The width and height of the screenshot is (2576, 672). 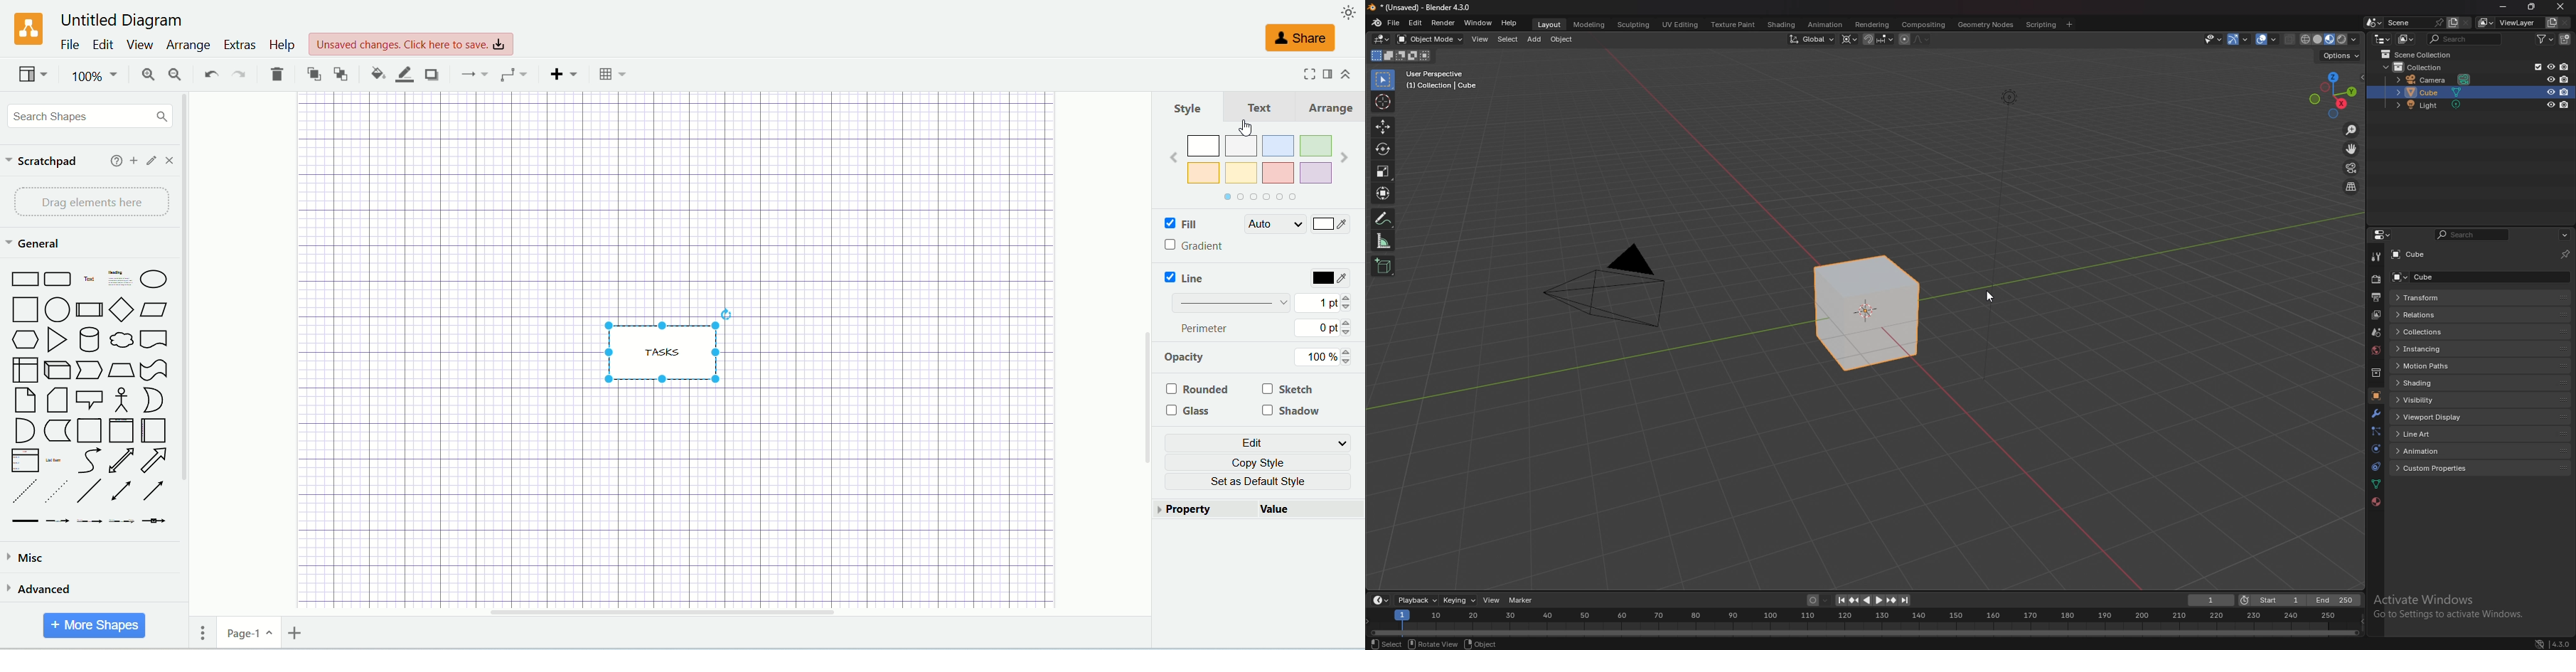 I want to click on cursor, so click(x=1248, y=128).